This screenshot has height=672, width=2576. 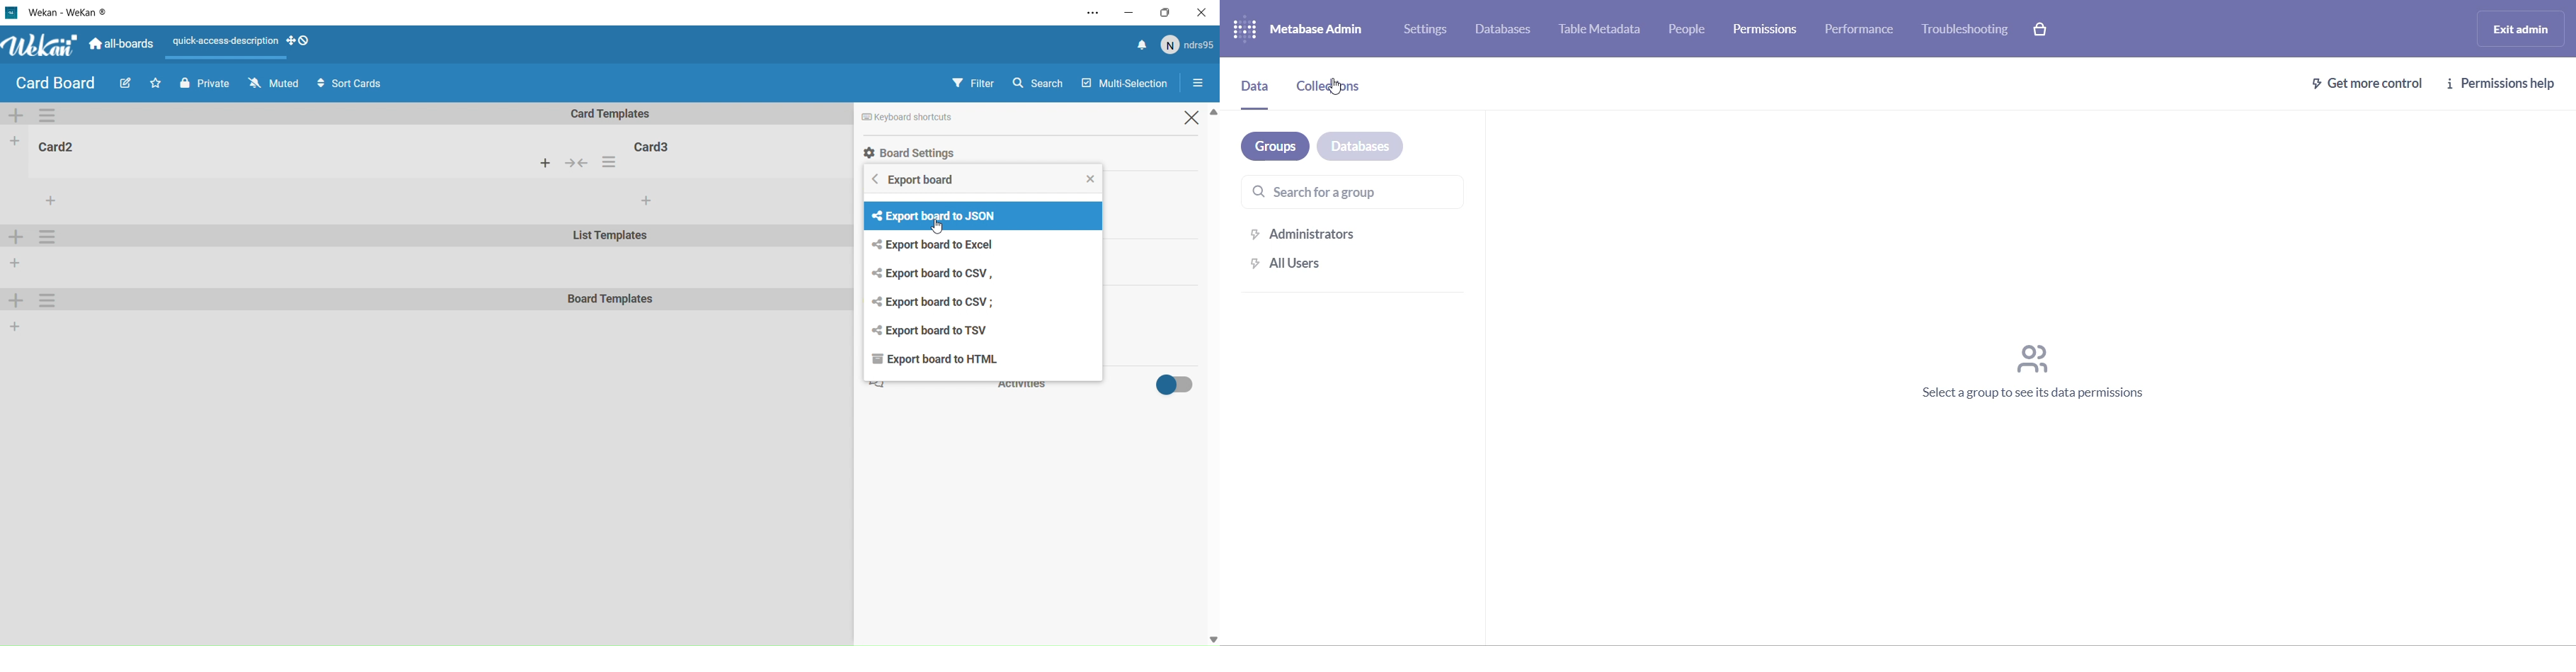 What do you see at coordinates (1203, 84) in the screenshot?
I see `Settings` at bounding box center [1203, 84].